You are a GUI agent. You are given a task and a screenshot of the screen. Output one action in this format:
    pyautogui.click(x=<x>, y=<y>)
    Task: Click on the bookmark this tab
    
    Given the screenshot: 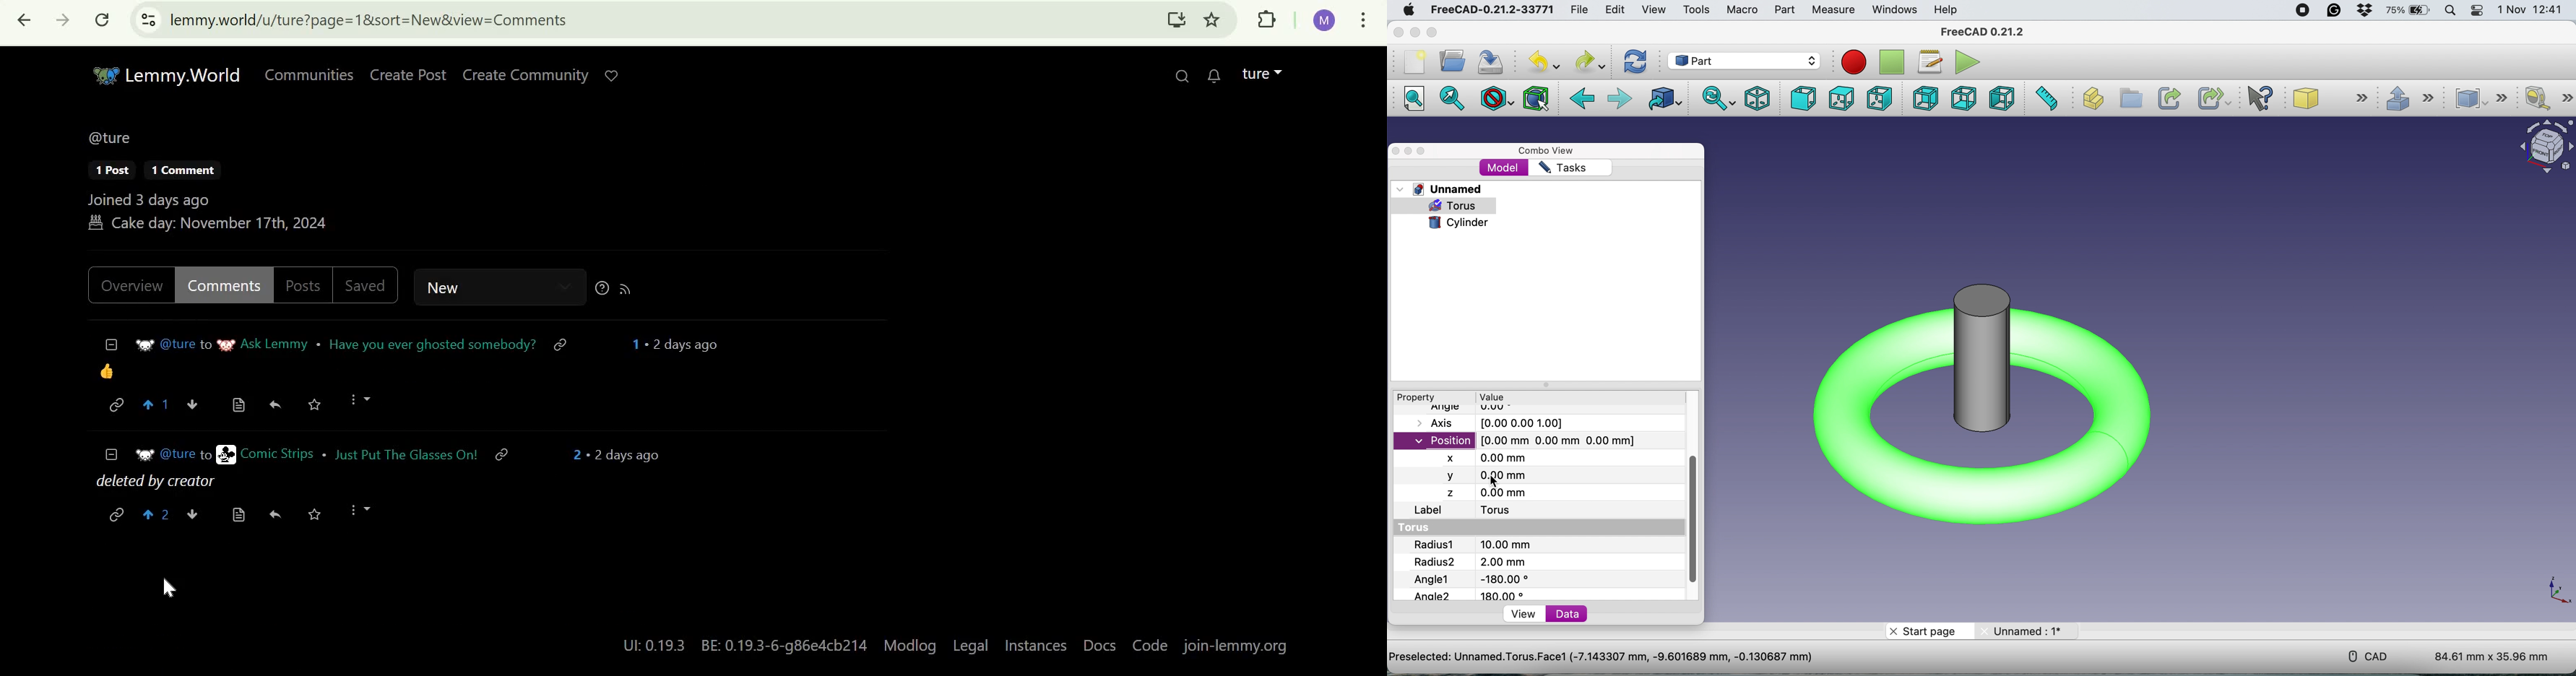 What is the action you would take?
    pyautogui.click(x=1213, y=20)
    